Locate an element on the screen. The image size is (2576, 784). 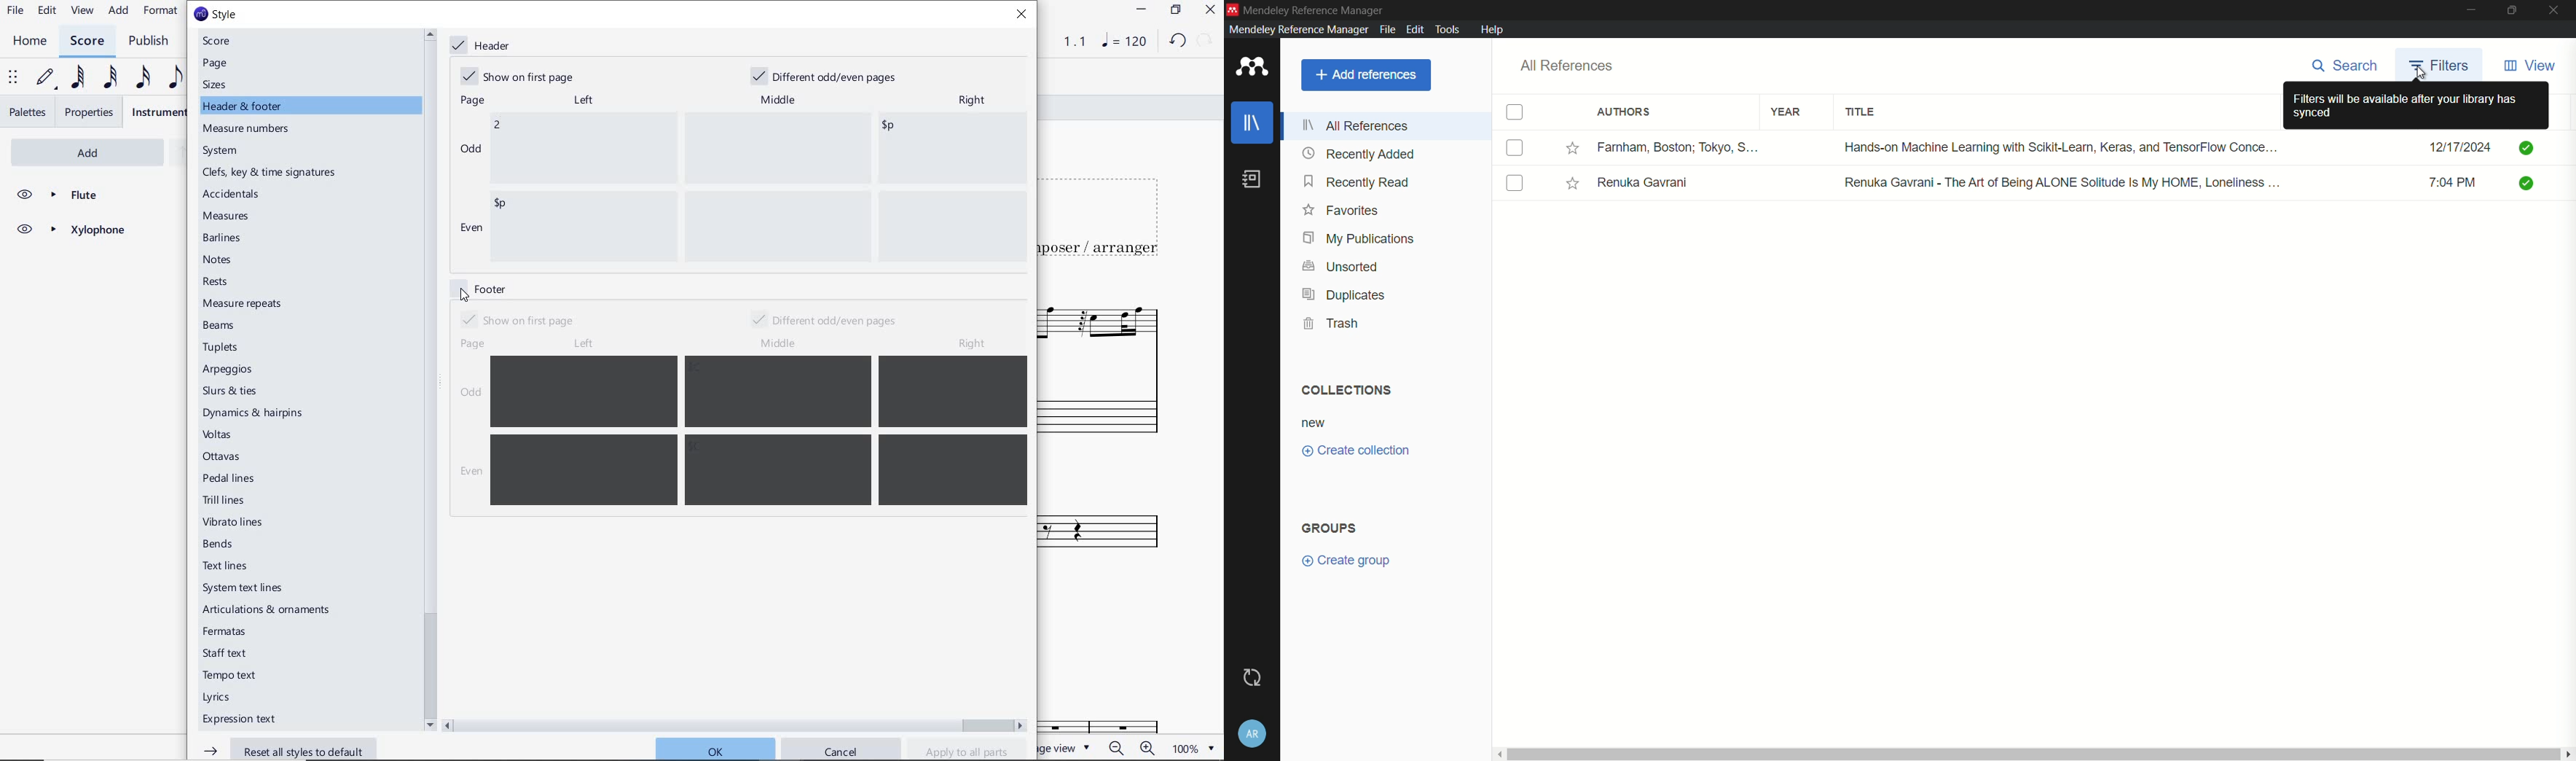
accidentals is located at coordinates (233, 193).